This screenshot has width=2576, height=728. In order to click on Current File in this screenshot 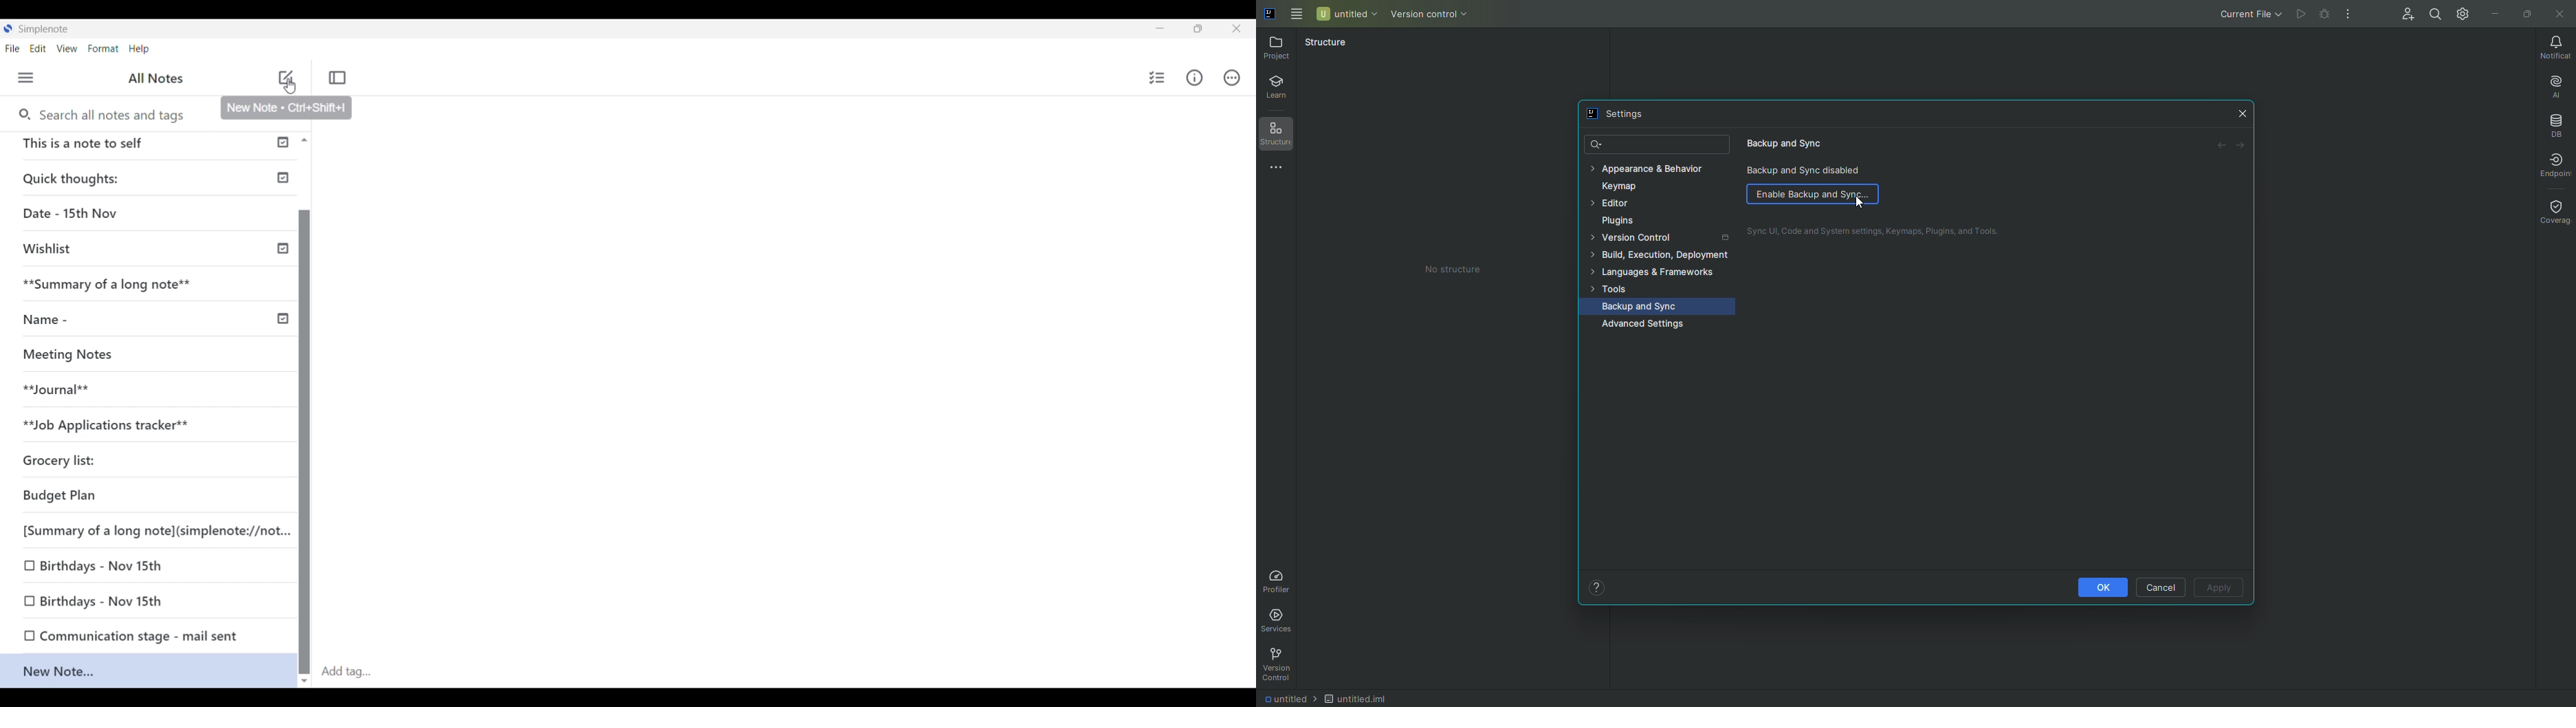, I will do `click(2238, 15)`.